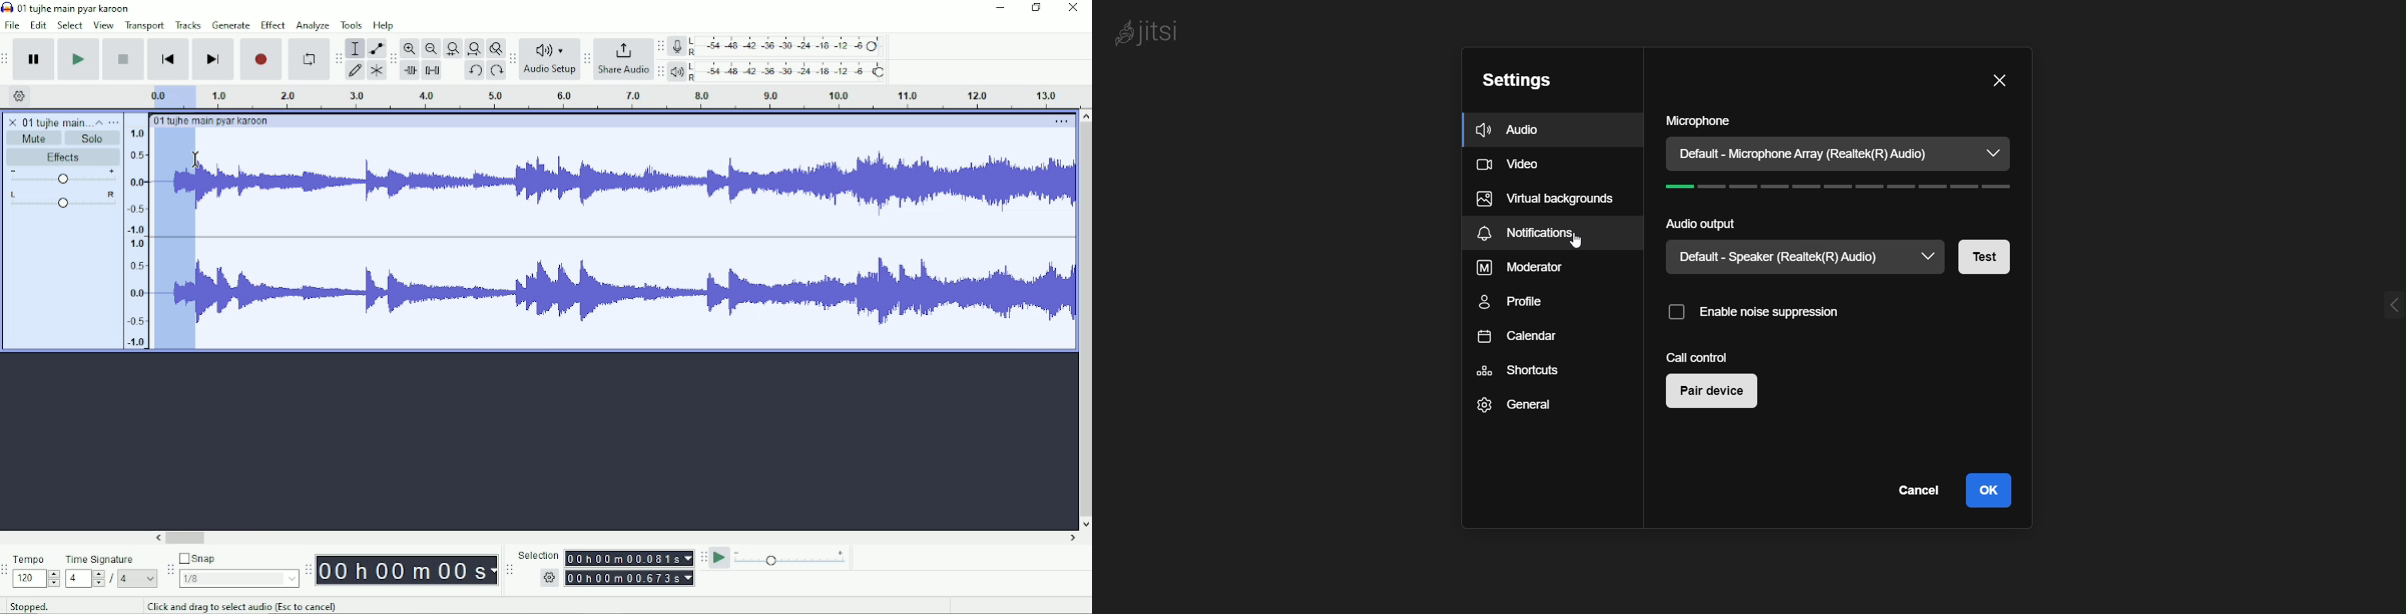 Image resolution: width=2408 pixels, height=616 pixels. Describe the element at coordinates (475, 72) in the screenshot. I see `Undo` at that location.